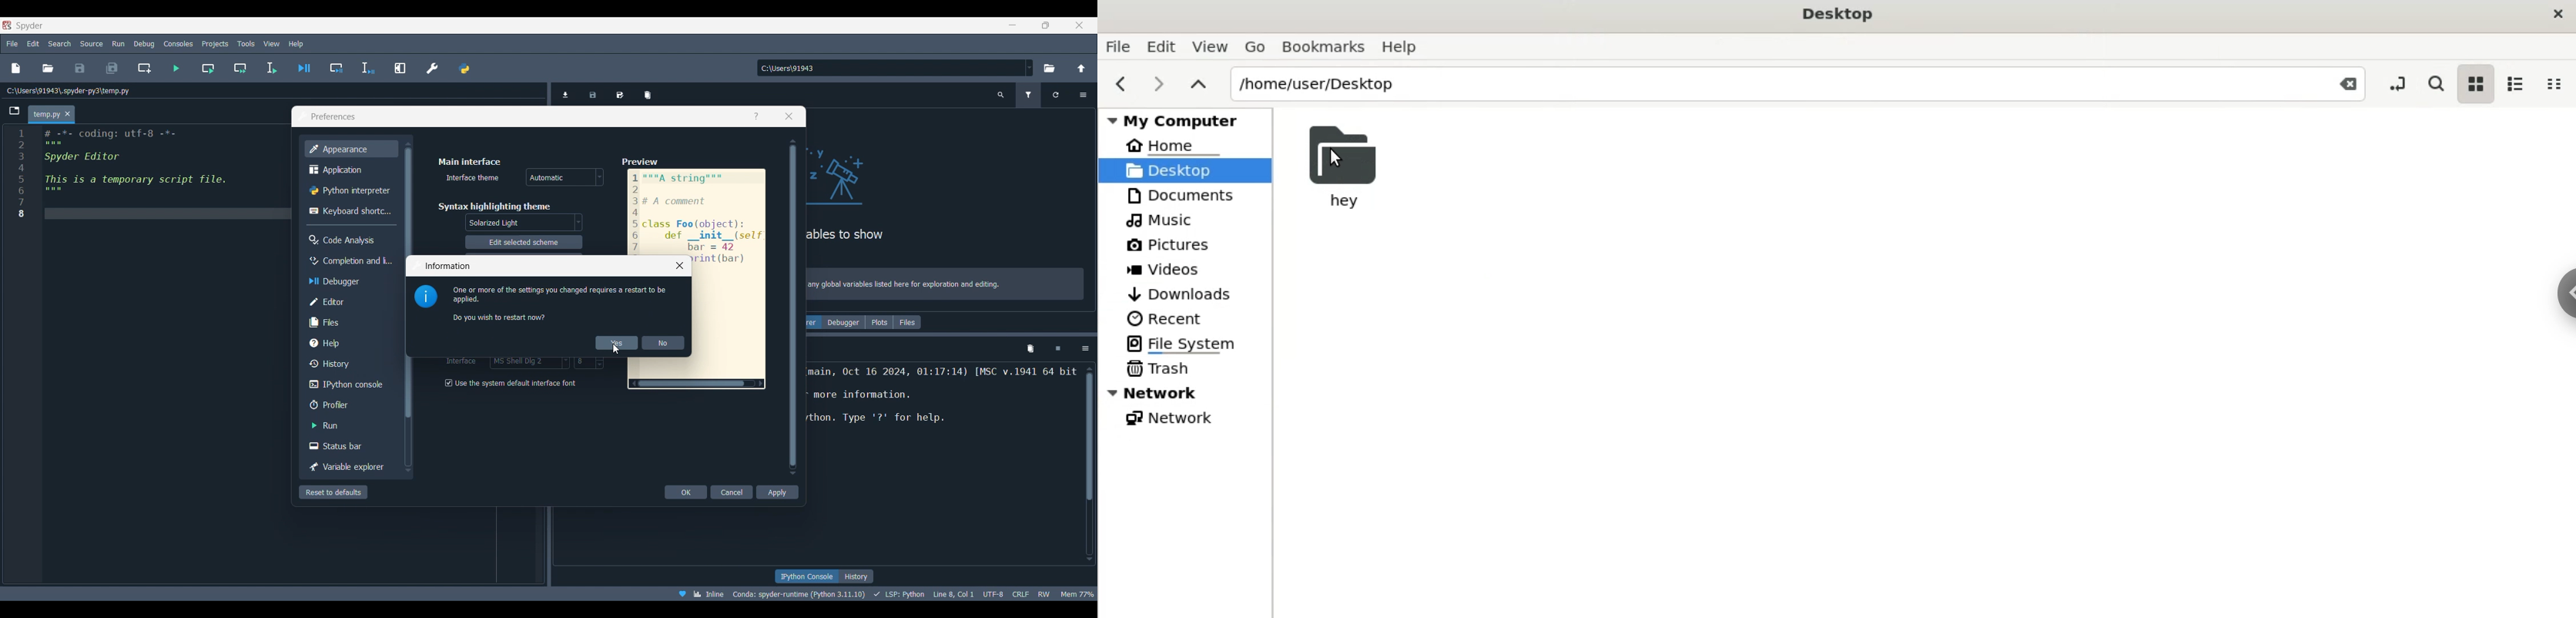  I want to click on documents, so click(1187, 195).